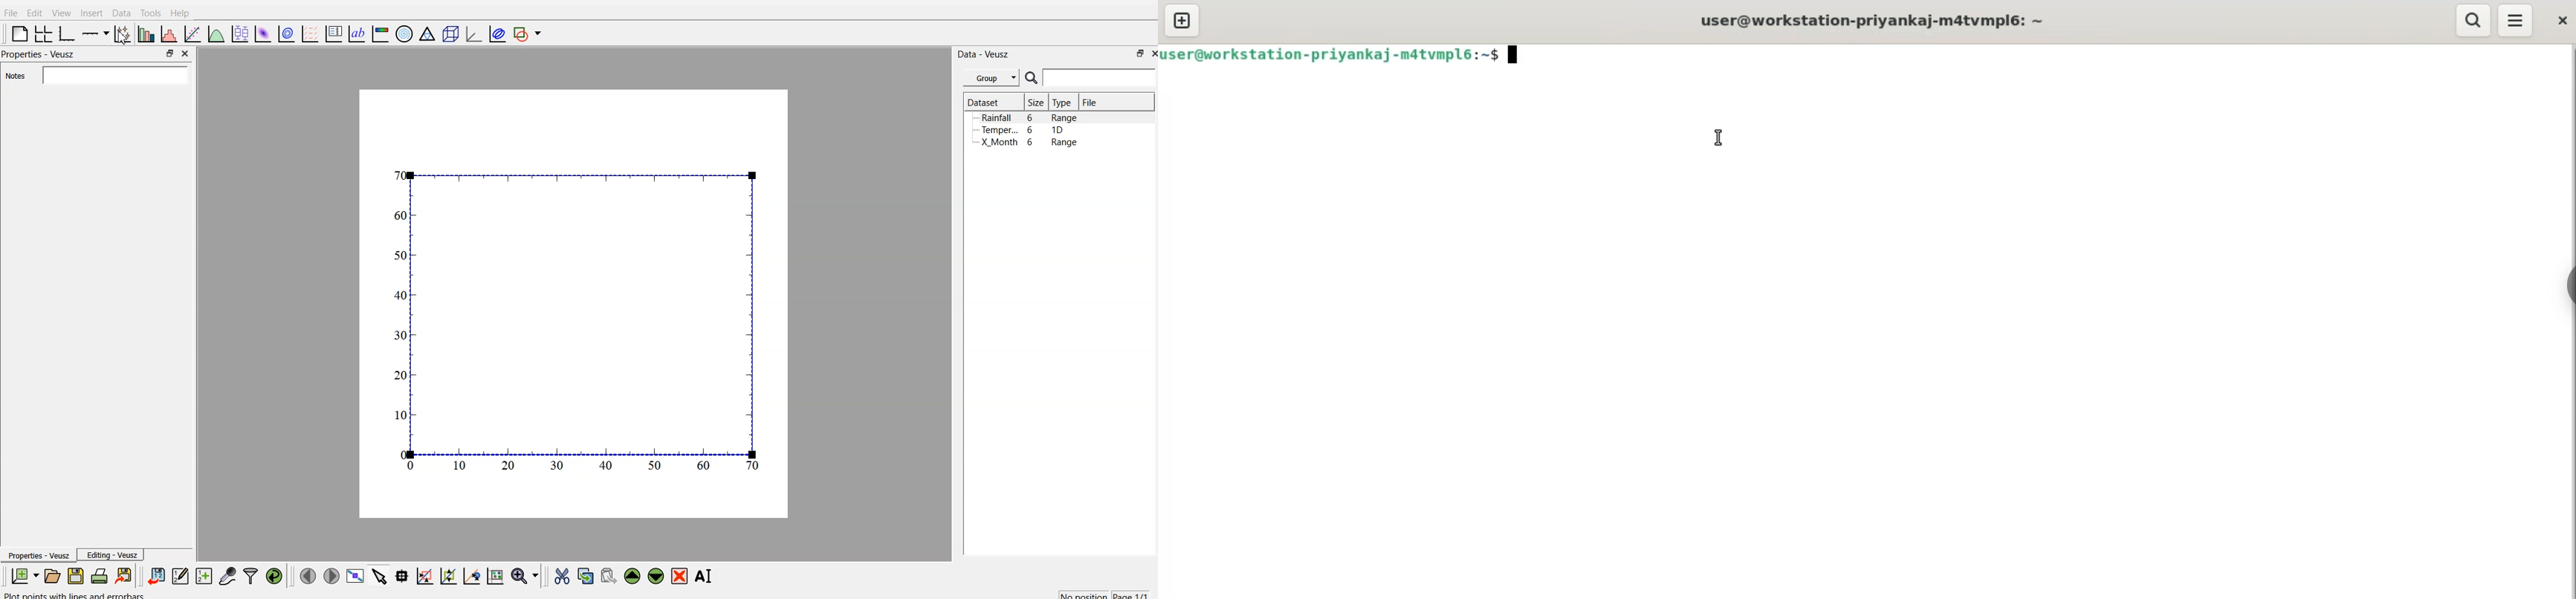  What do you see at coordinates (425, 34) in the screenshot?
I see `Ternary graph` at bounding box center [425, 34].